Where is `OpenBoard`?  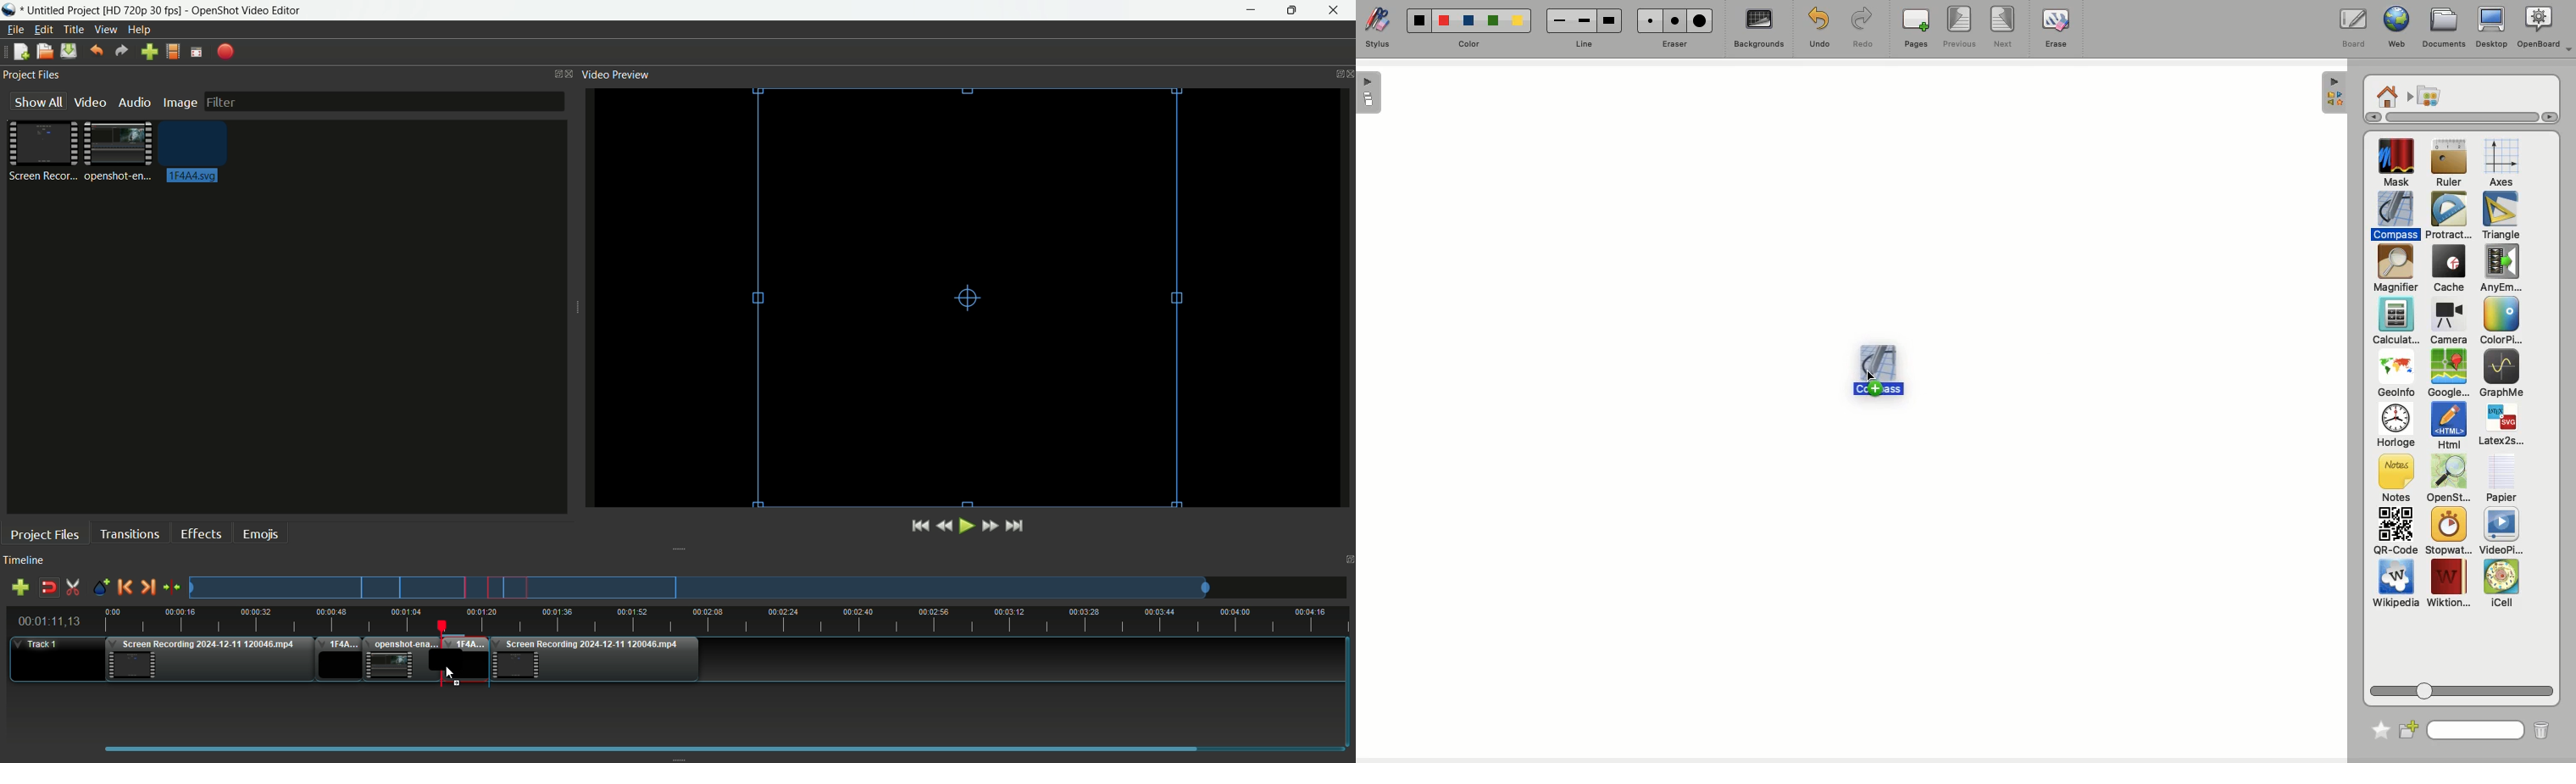
OpenBoard is located at coordinates (2545, 28).